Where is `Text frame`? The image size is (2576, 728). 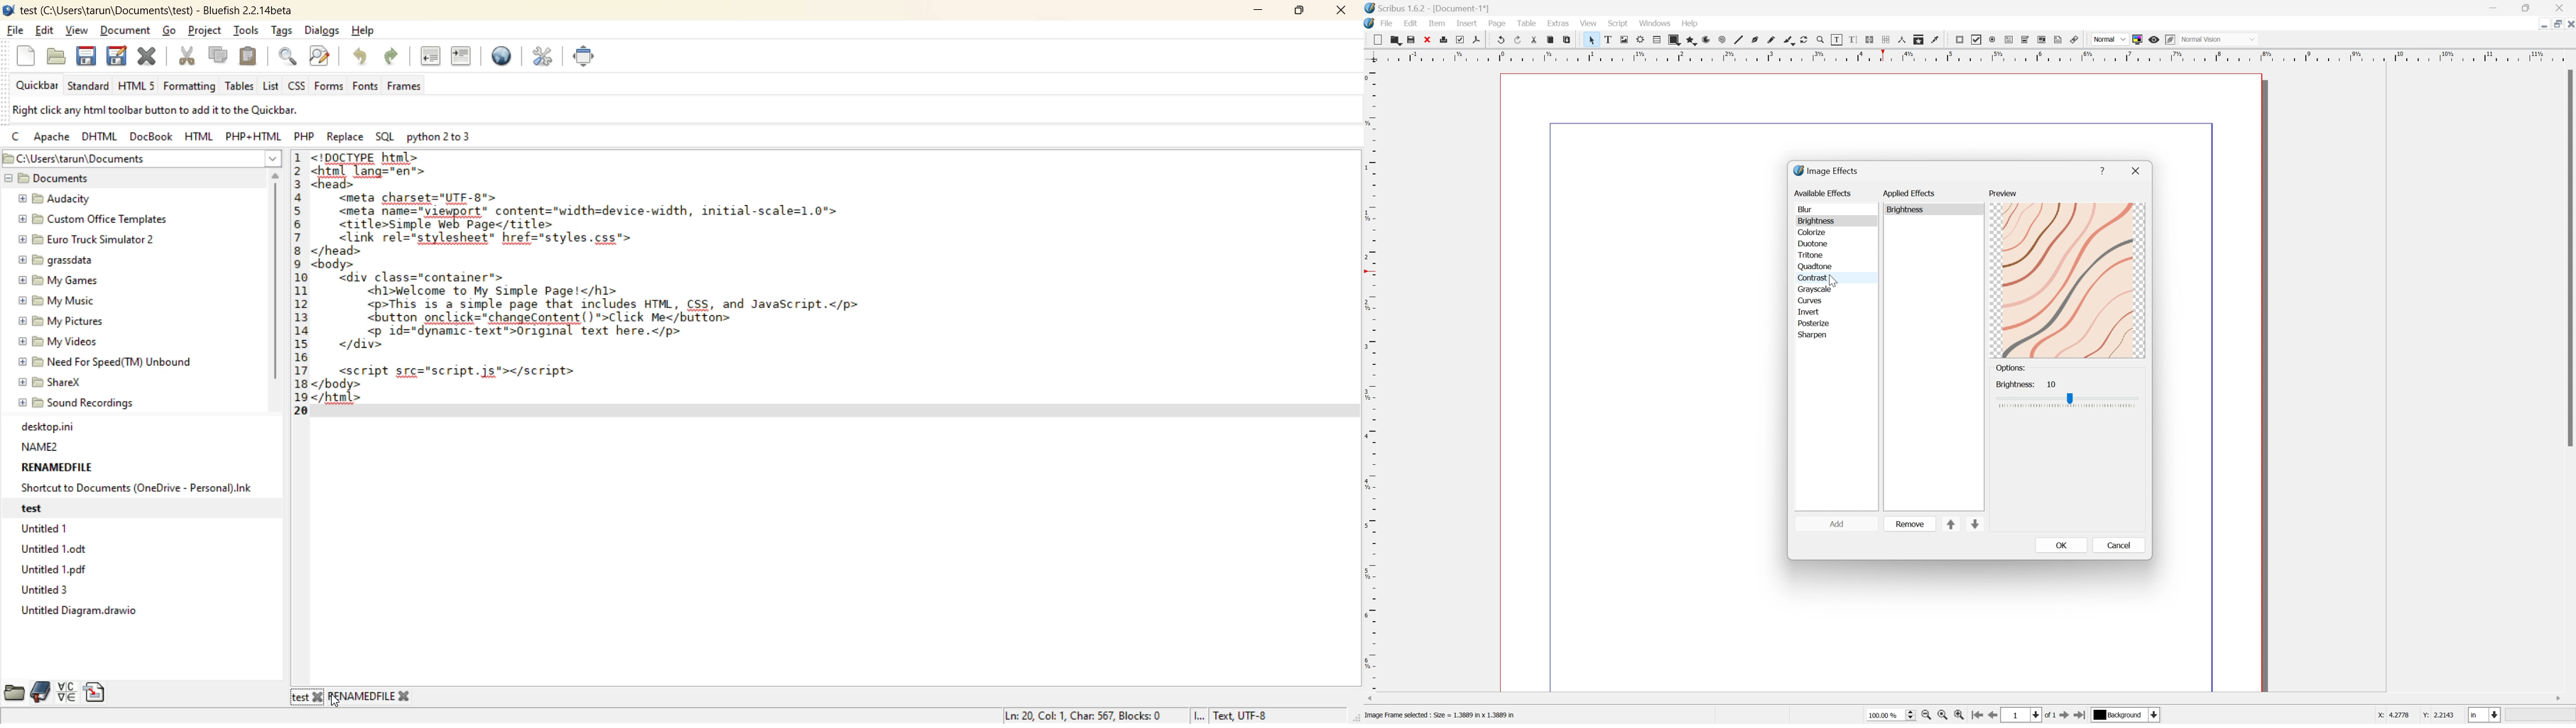 Text frame is located at coordinates (1606, 39).